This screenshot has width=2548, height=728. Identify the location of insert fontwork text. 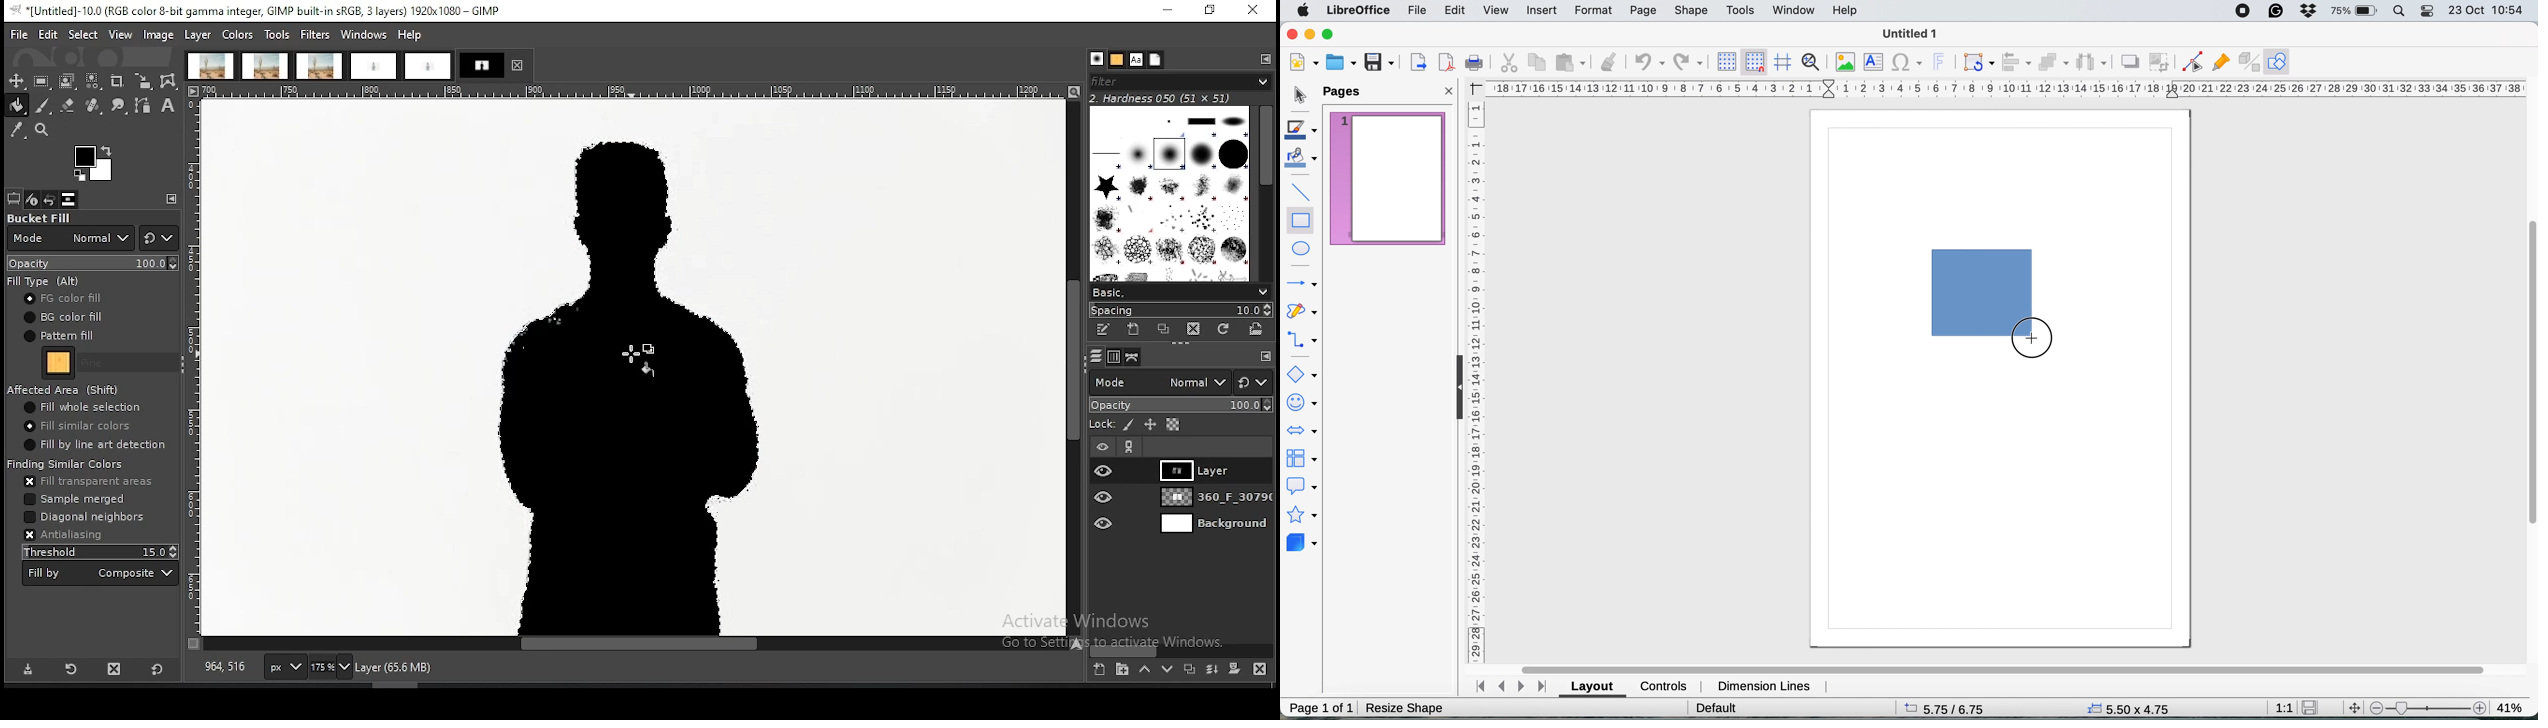
(1944, 60).